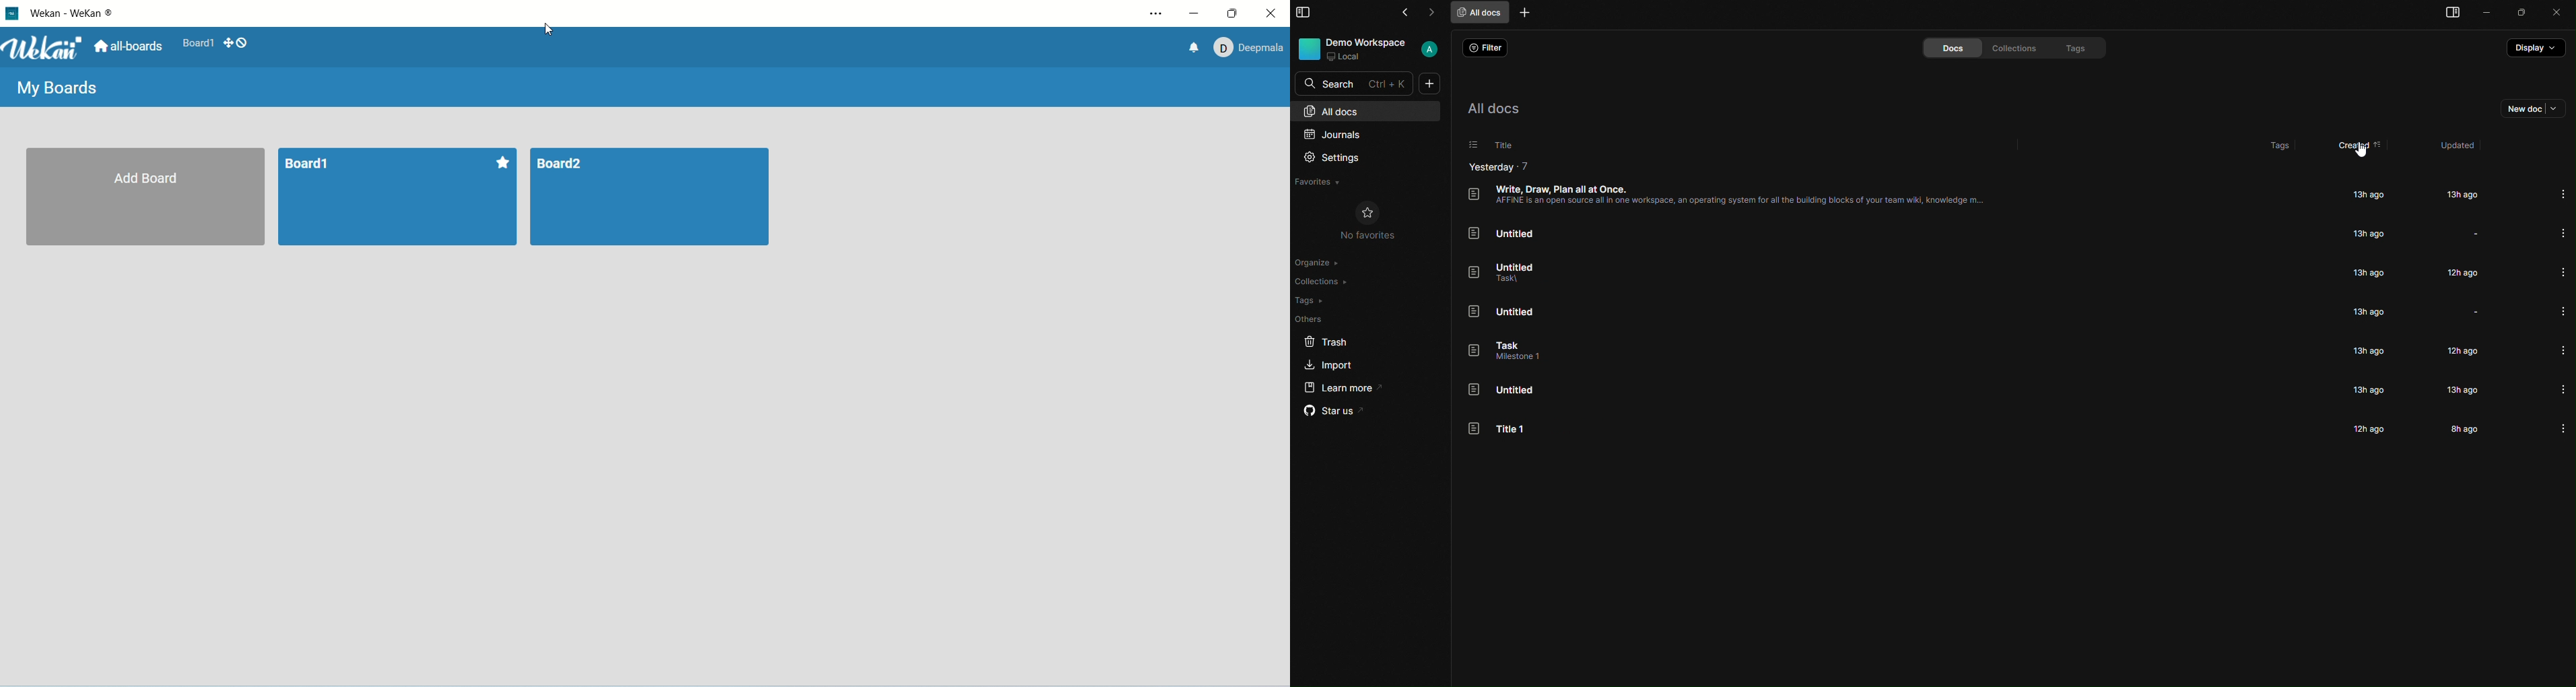 The image size is (2576, 700). What do you see at coordinates (2370, 389) in the screenshot?
I see `13h ago` at bounding box center [2370, 389].